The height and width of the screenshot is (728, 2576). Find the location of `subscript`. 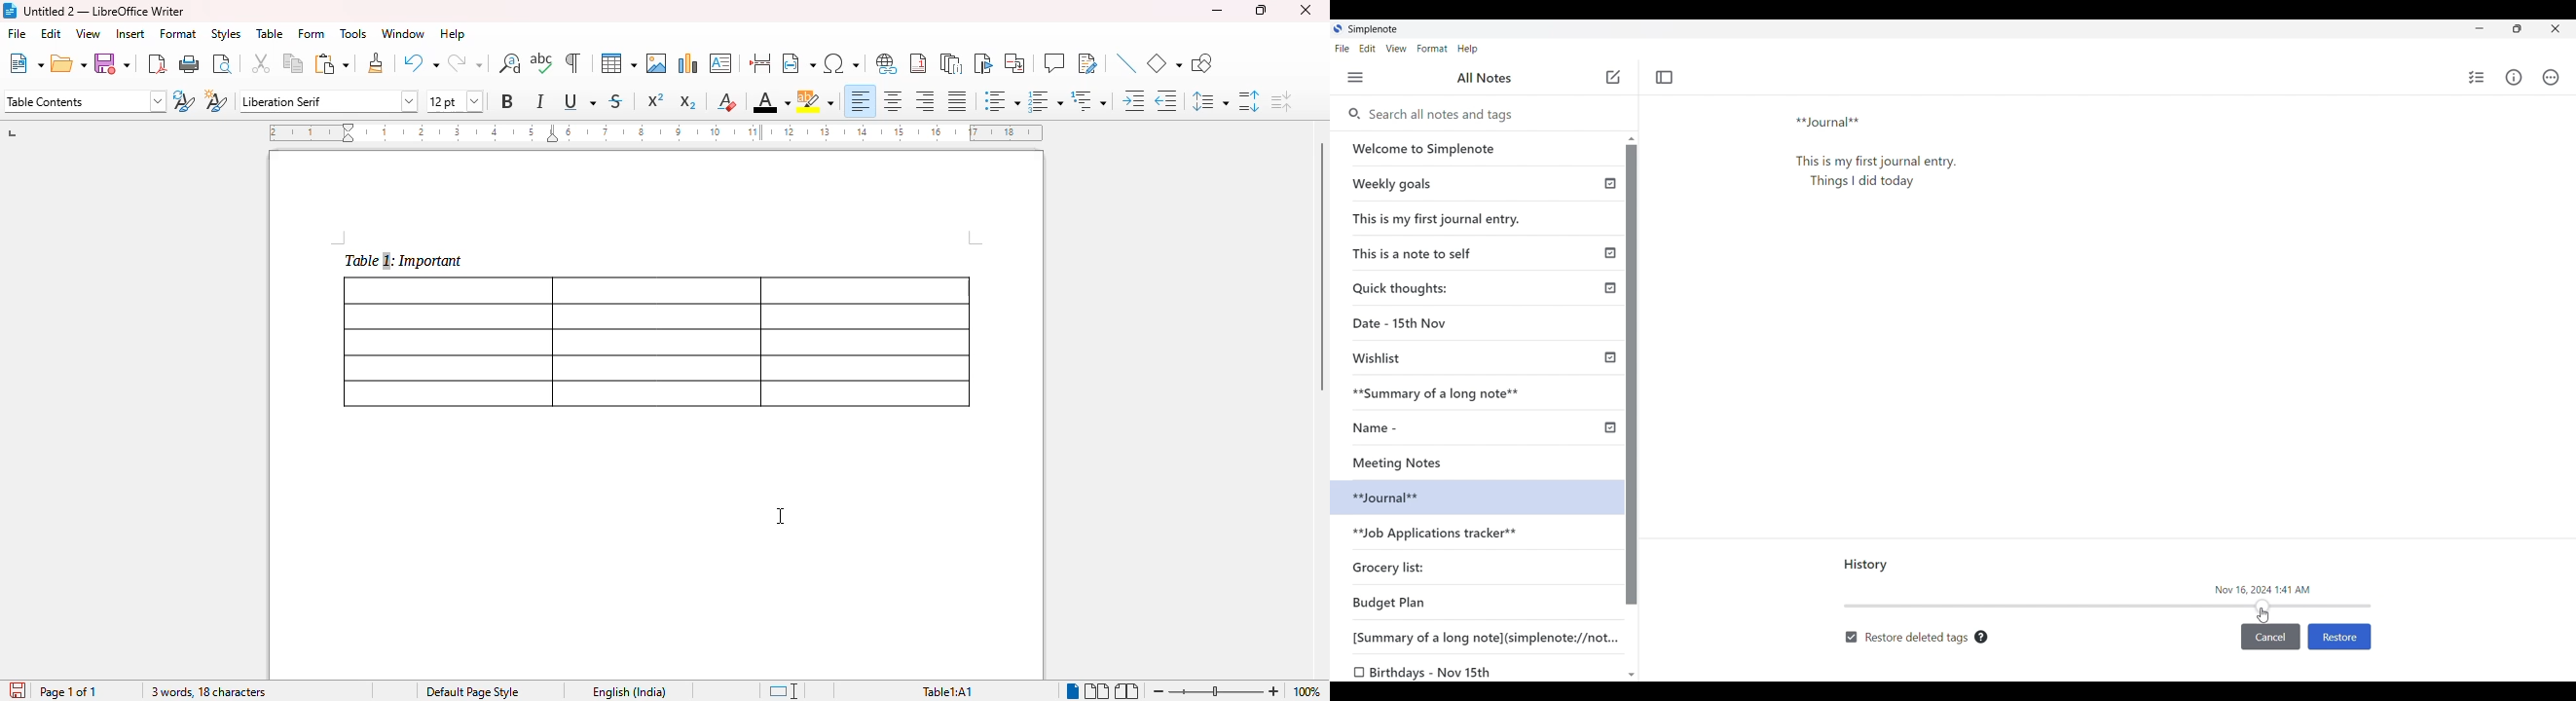

subscript is located at coordinates (688, 102).